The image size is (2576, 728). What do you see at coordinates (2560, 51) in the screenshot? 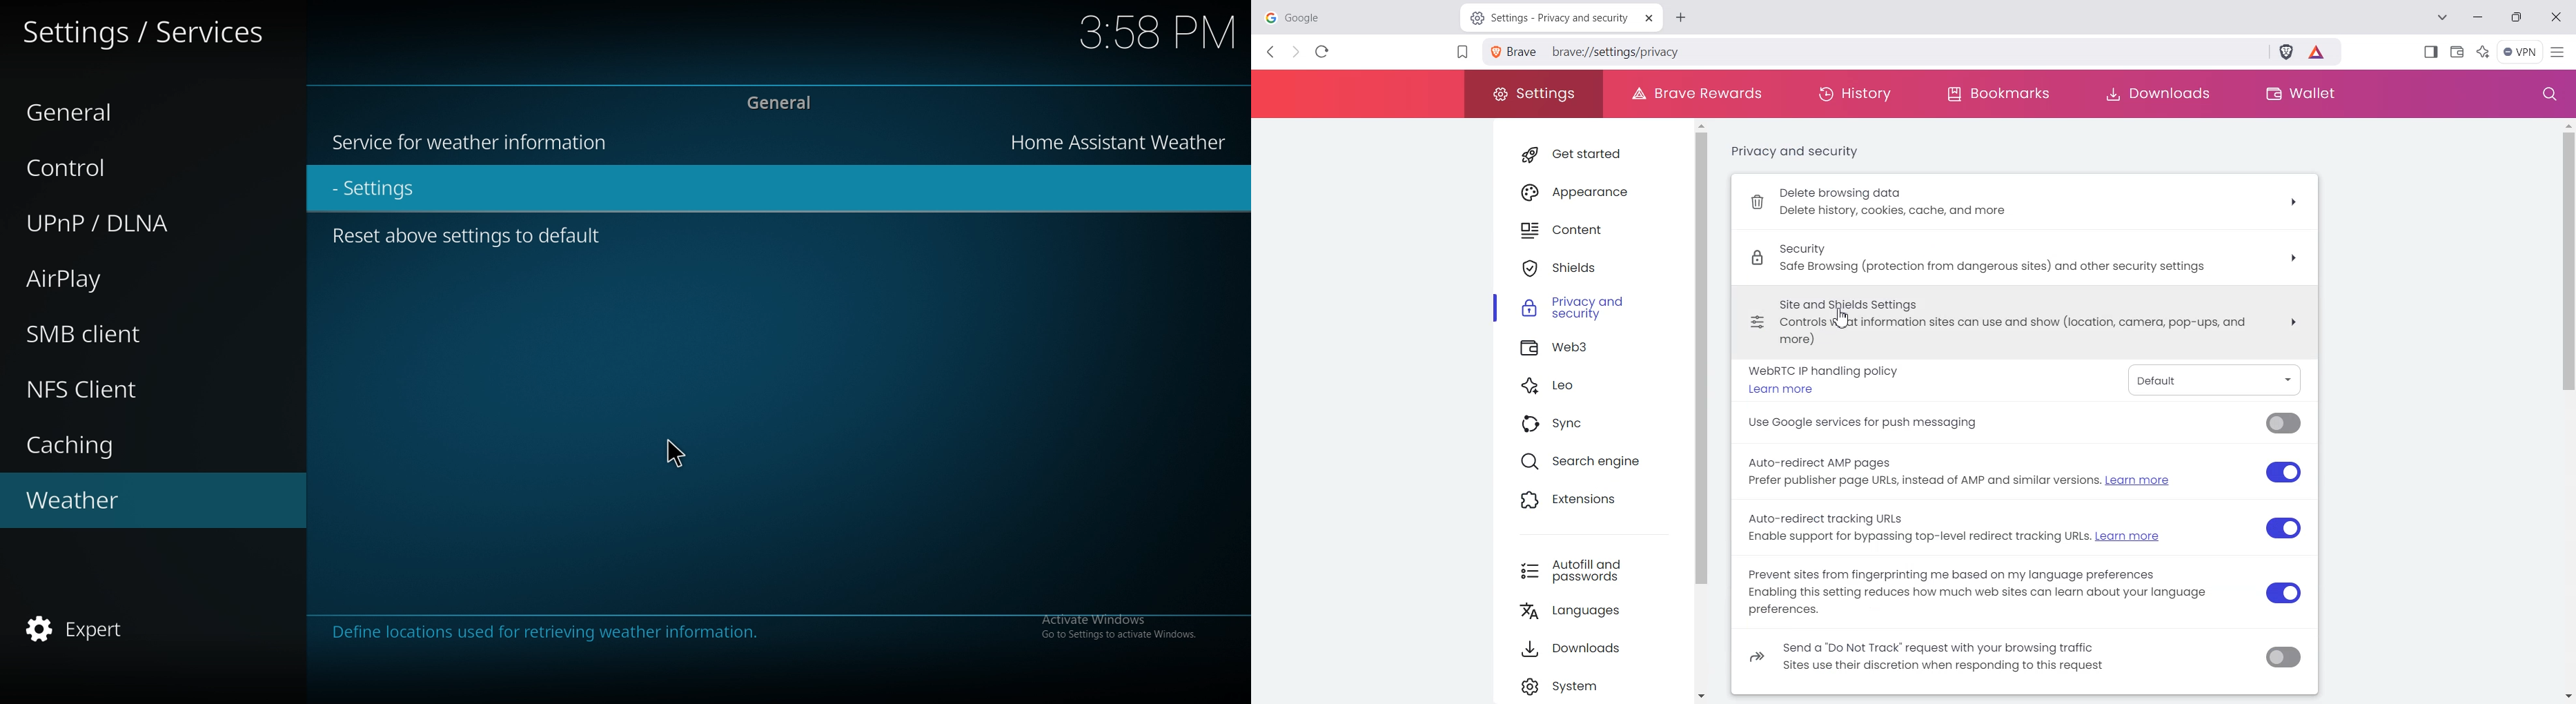
I see `Hamburger Settings` at bounding box center [2560, 51].